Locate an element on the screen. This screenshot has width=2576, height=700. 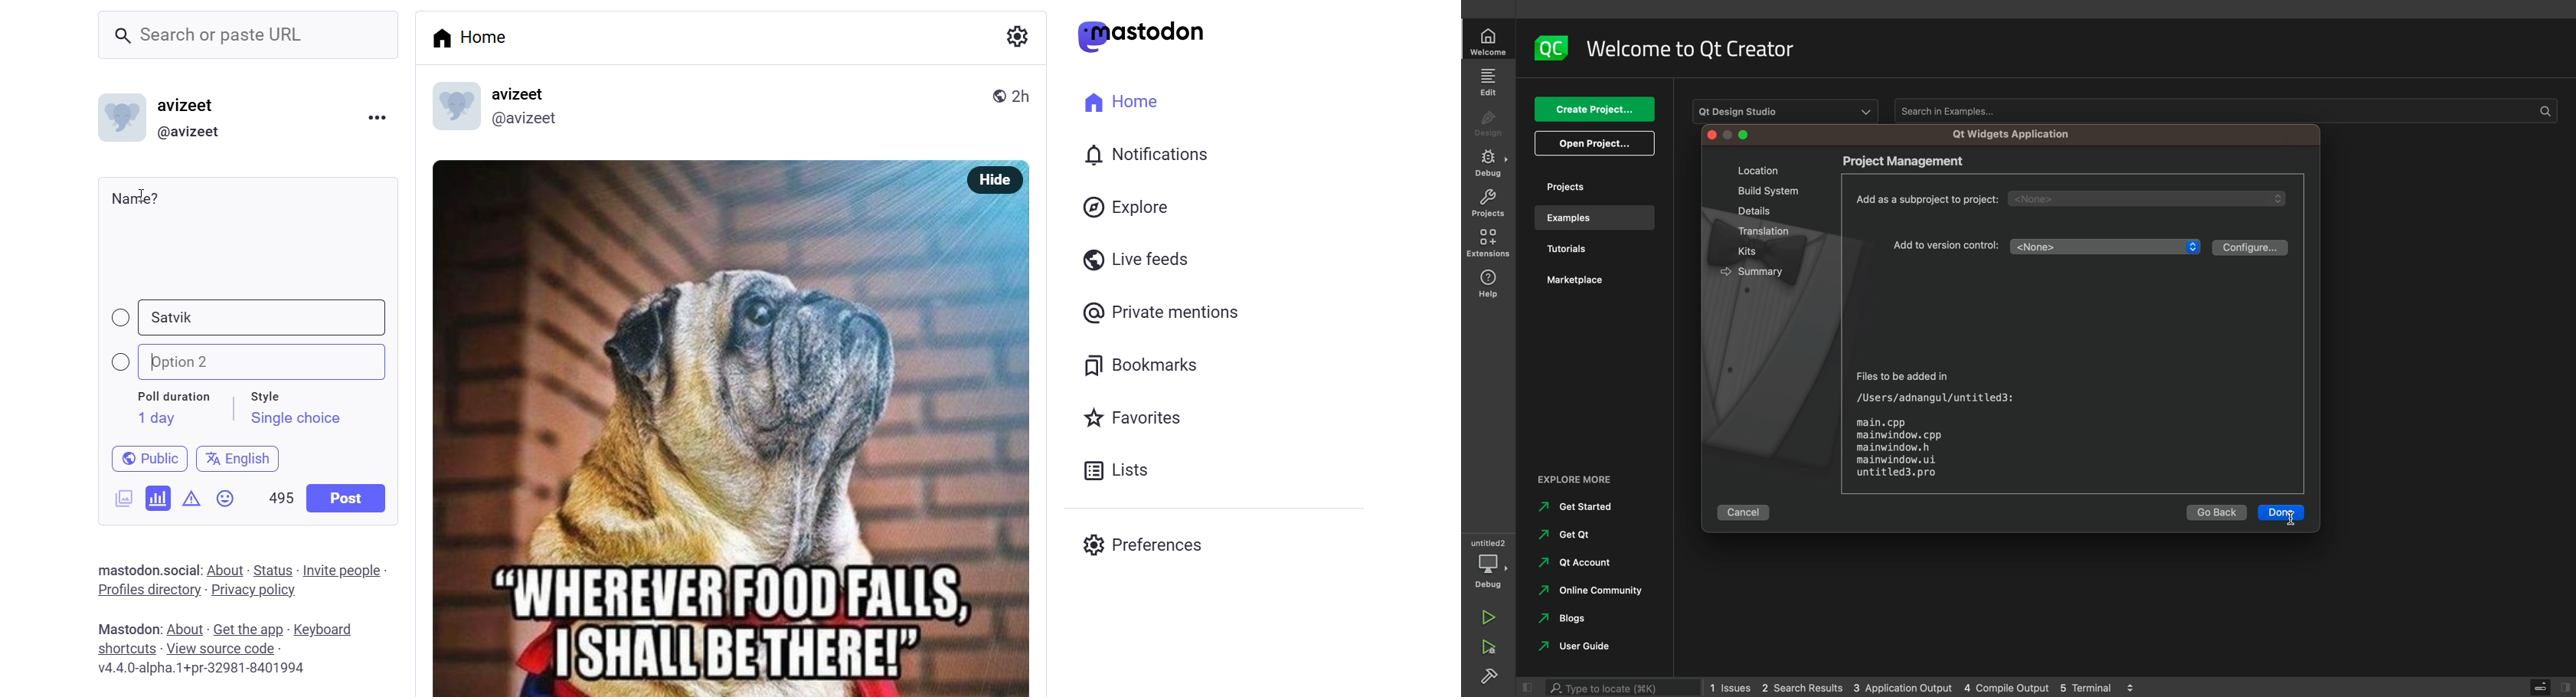
hide is located at coordinates (991, 180).